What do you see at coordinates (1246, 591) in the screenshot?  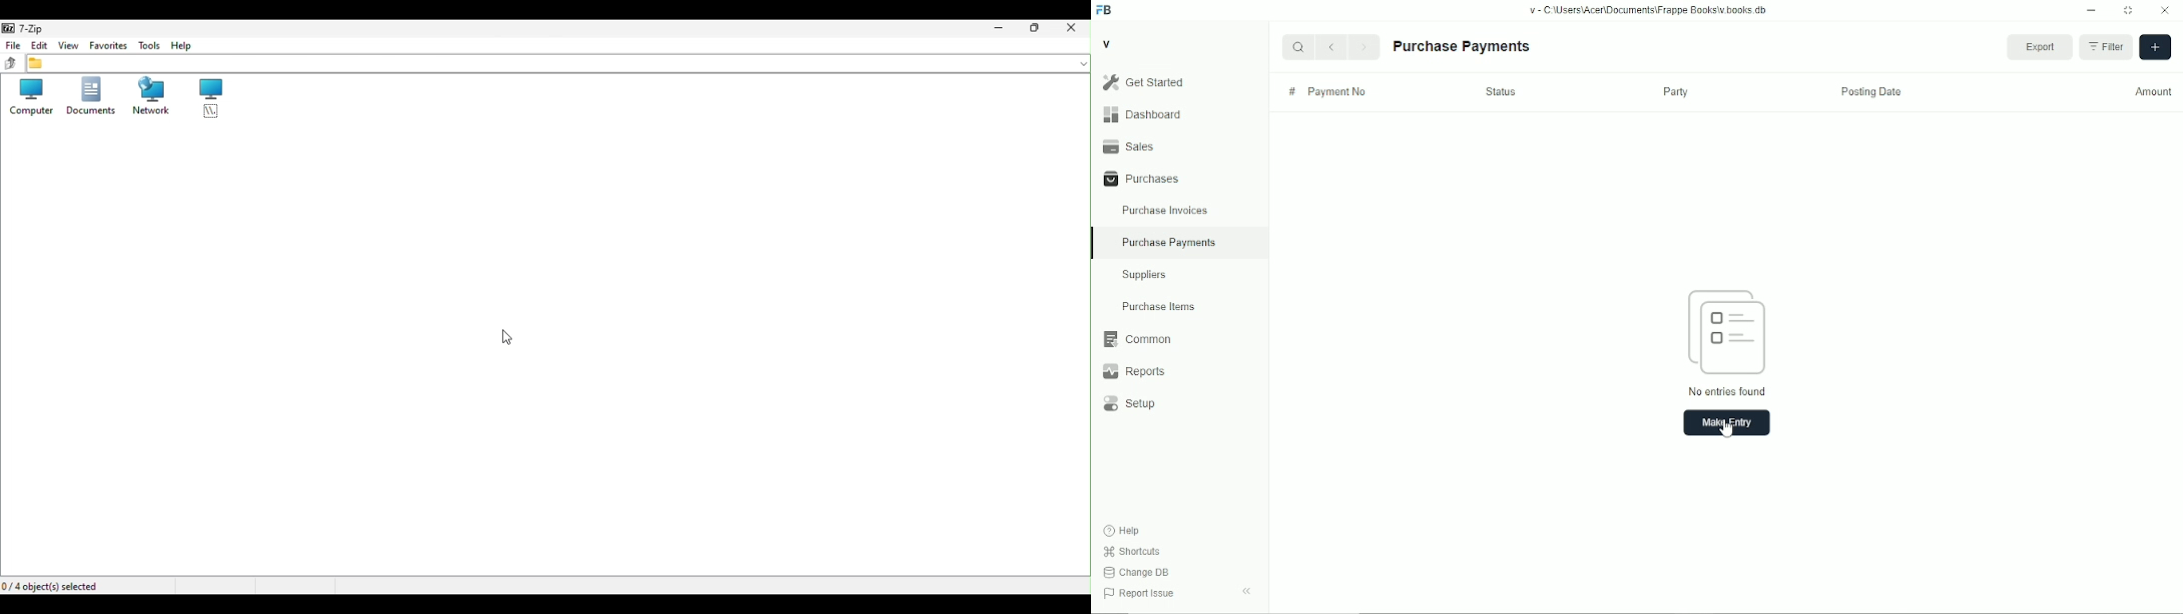 I see `Collapse` at bounding box center [1246, 591].